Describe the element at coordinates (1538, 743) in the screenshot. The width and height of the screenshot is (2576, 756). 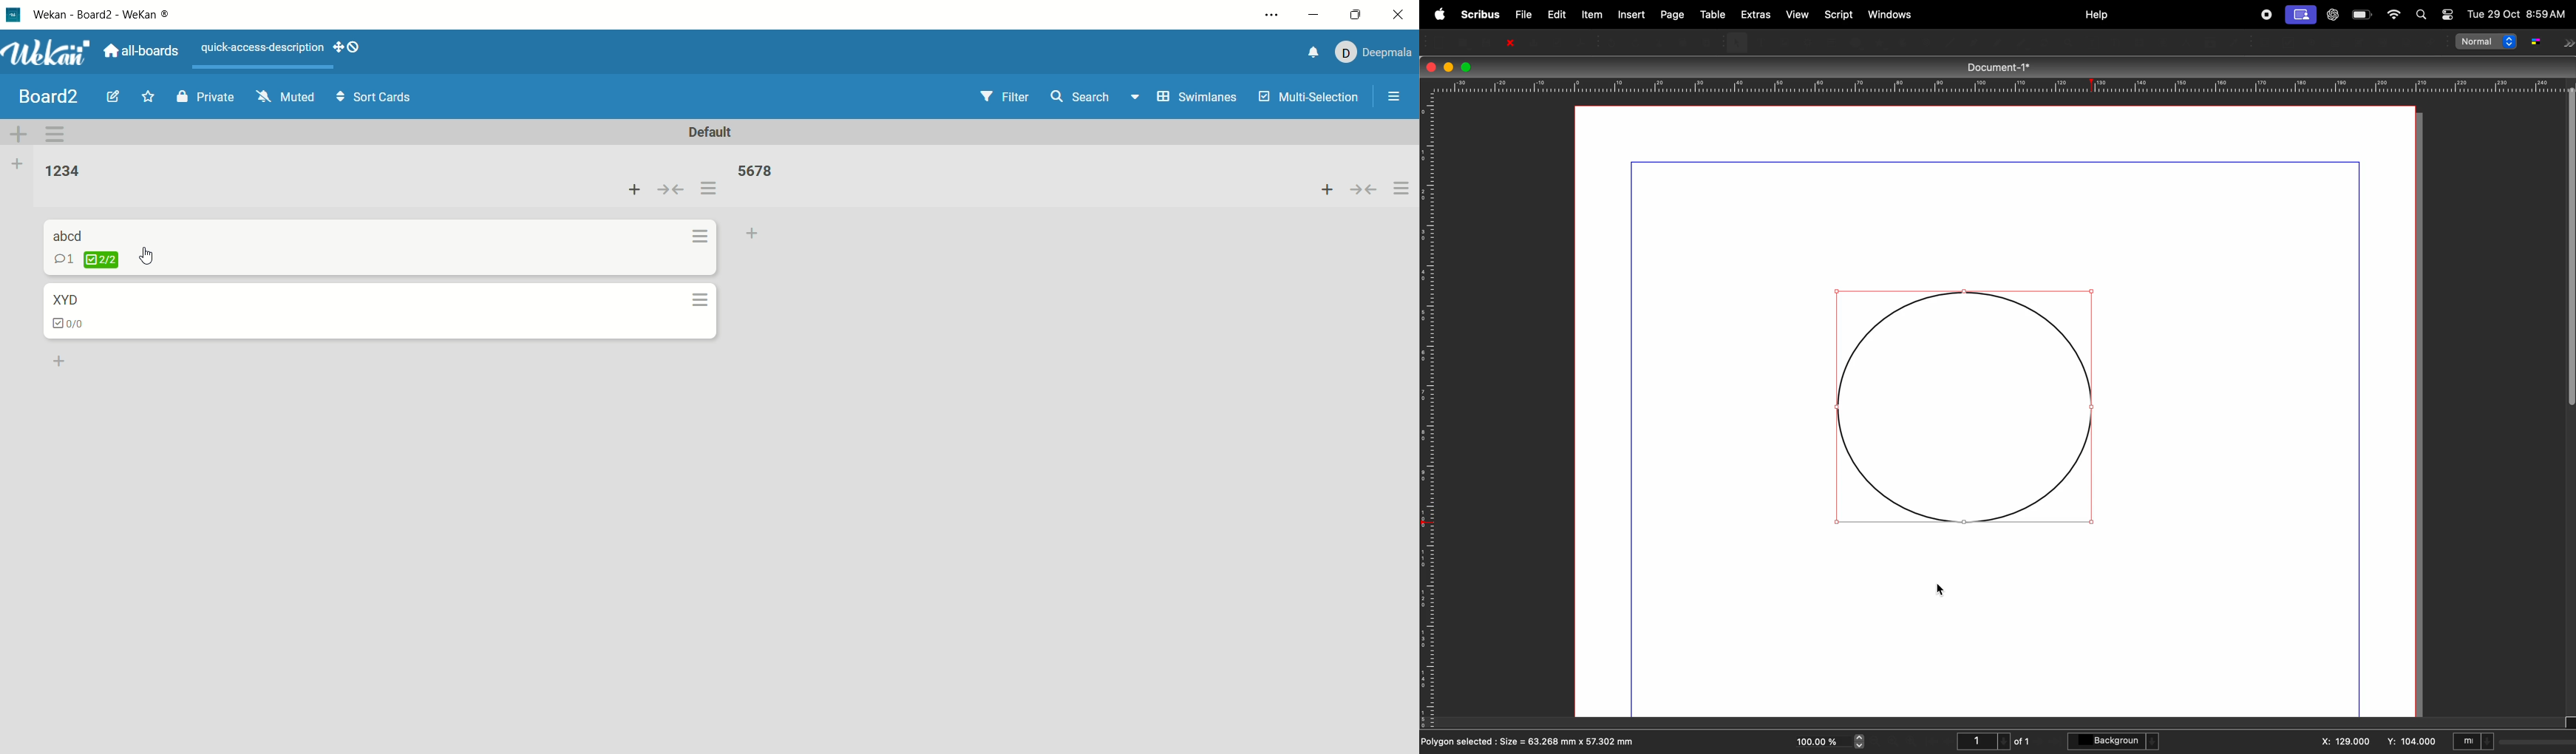
I see `polygon selected : Size = 63.268 mm x 57.302 mm` at that location.